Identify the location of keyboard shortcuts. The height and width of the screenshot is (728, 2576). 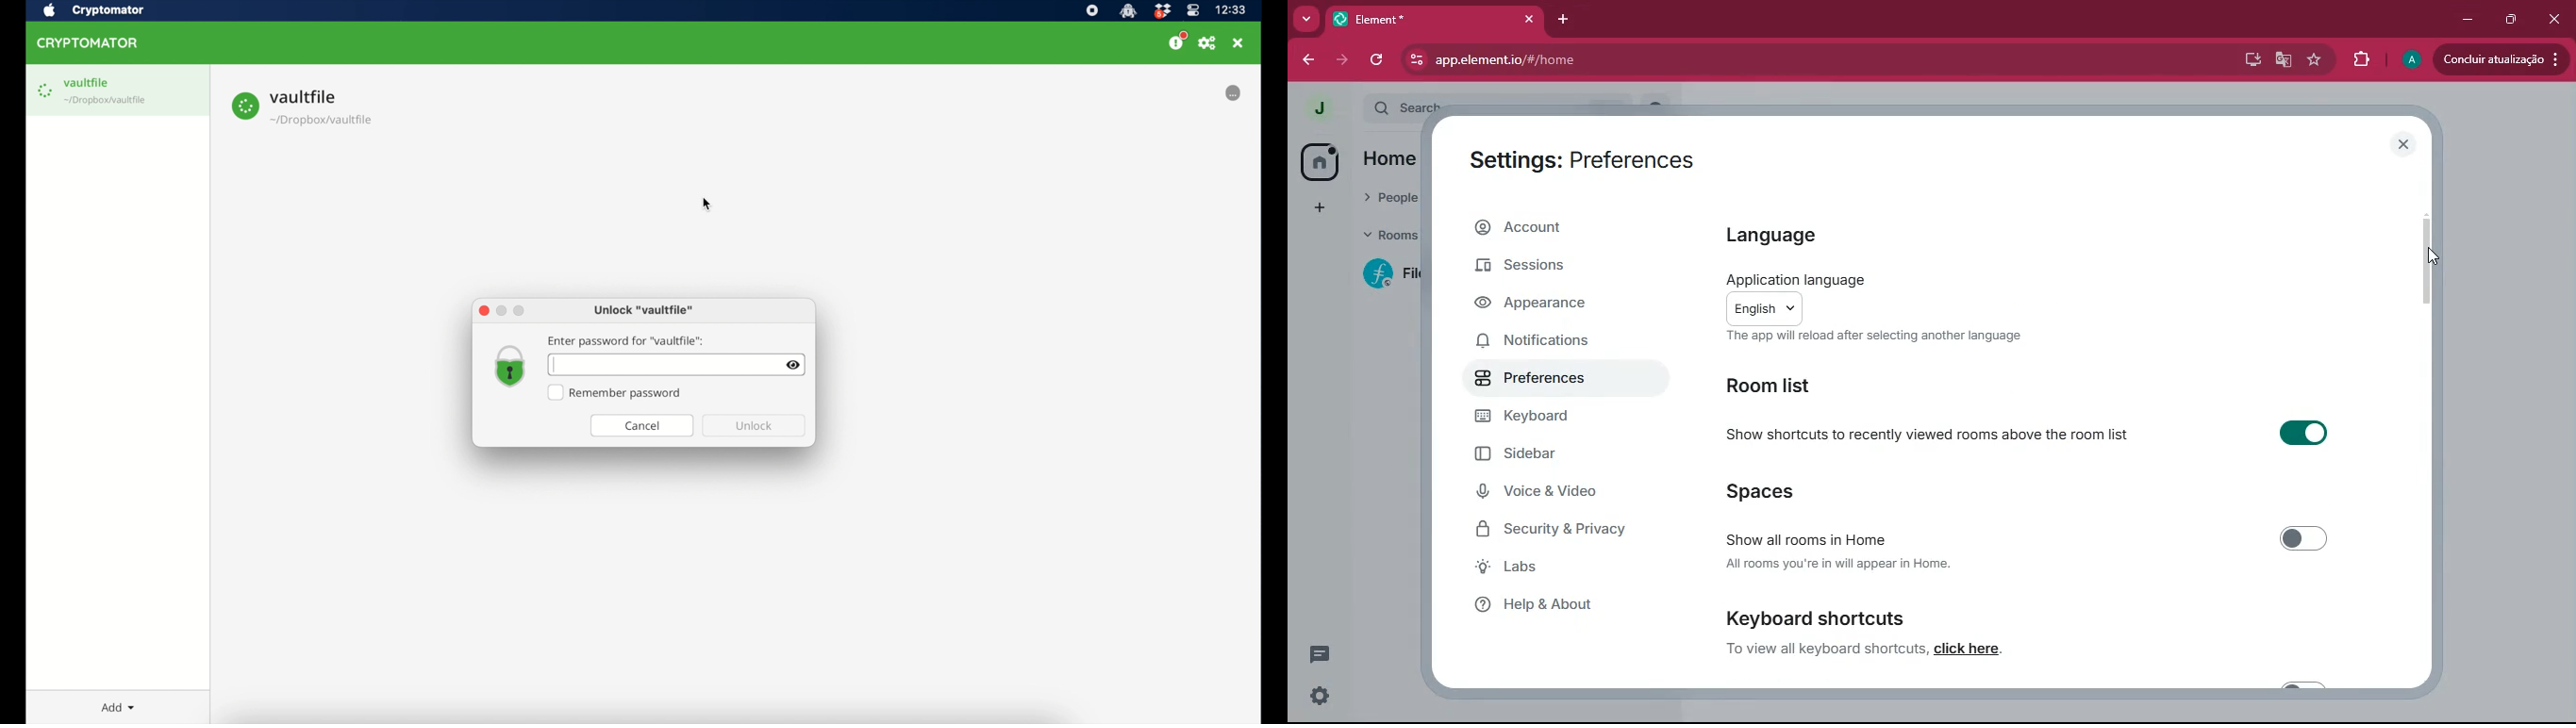
(1813, 616).